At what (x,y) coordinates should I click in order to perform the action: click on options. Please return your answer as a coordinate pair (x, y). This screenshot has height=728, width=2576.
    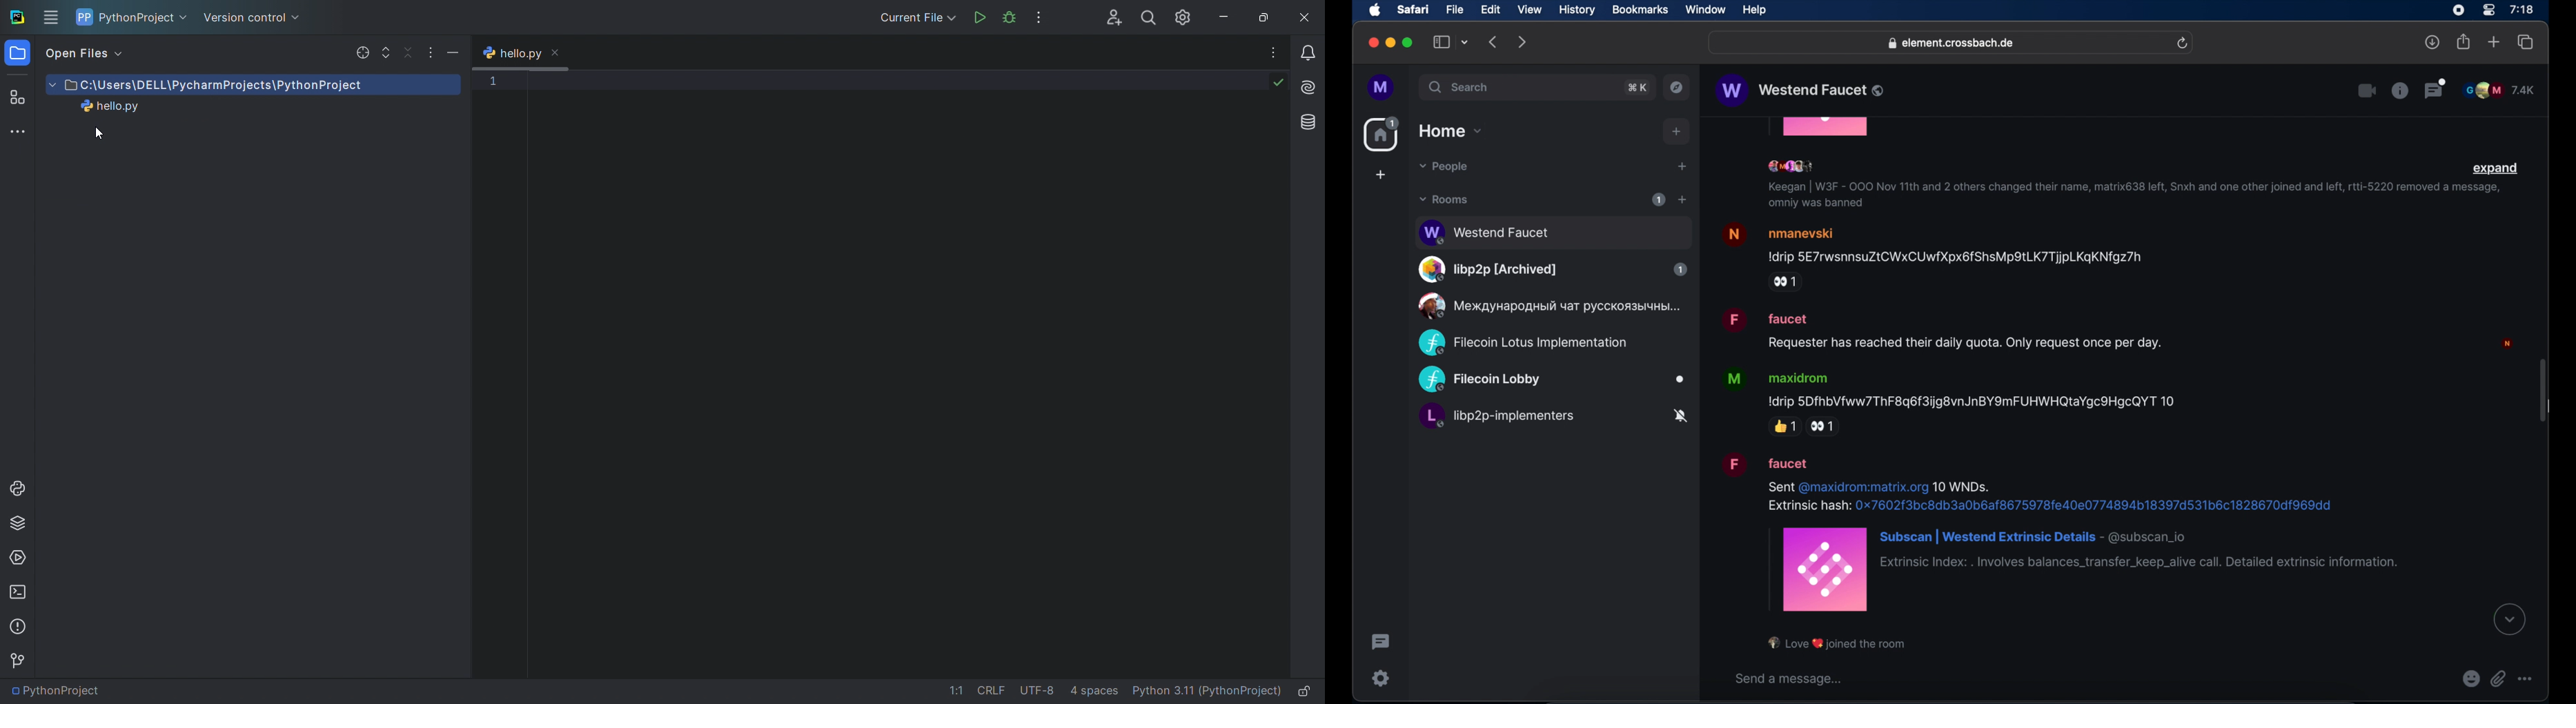
    Looking at the image, I should click on (1043, 17).